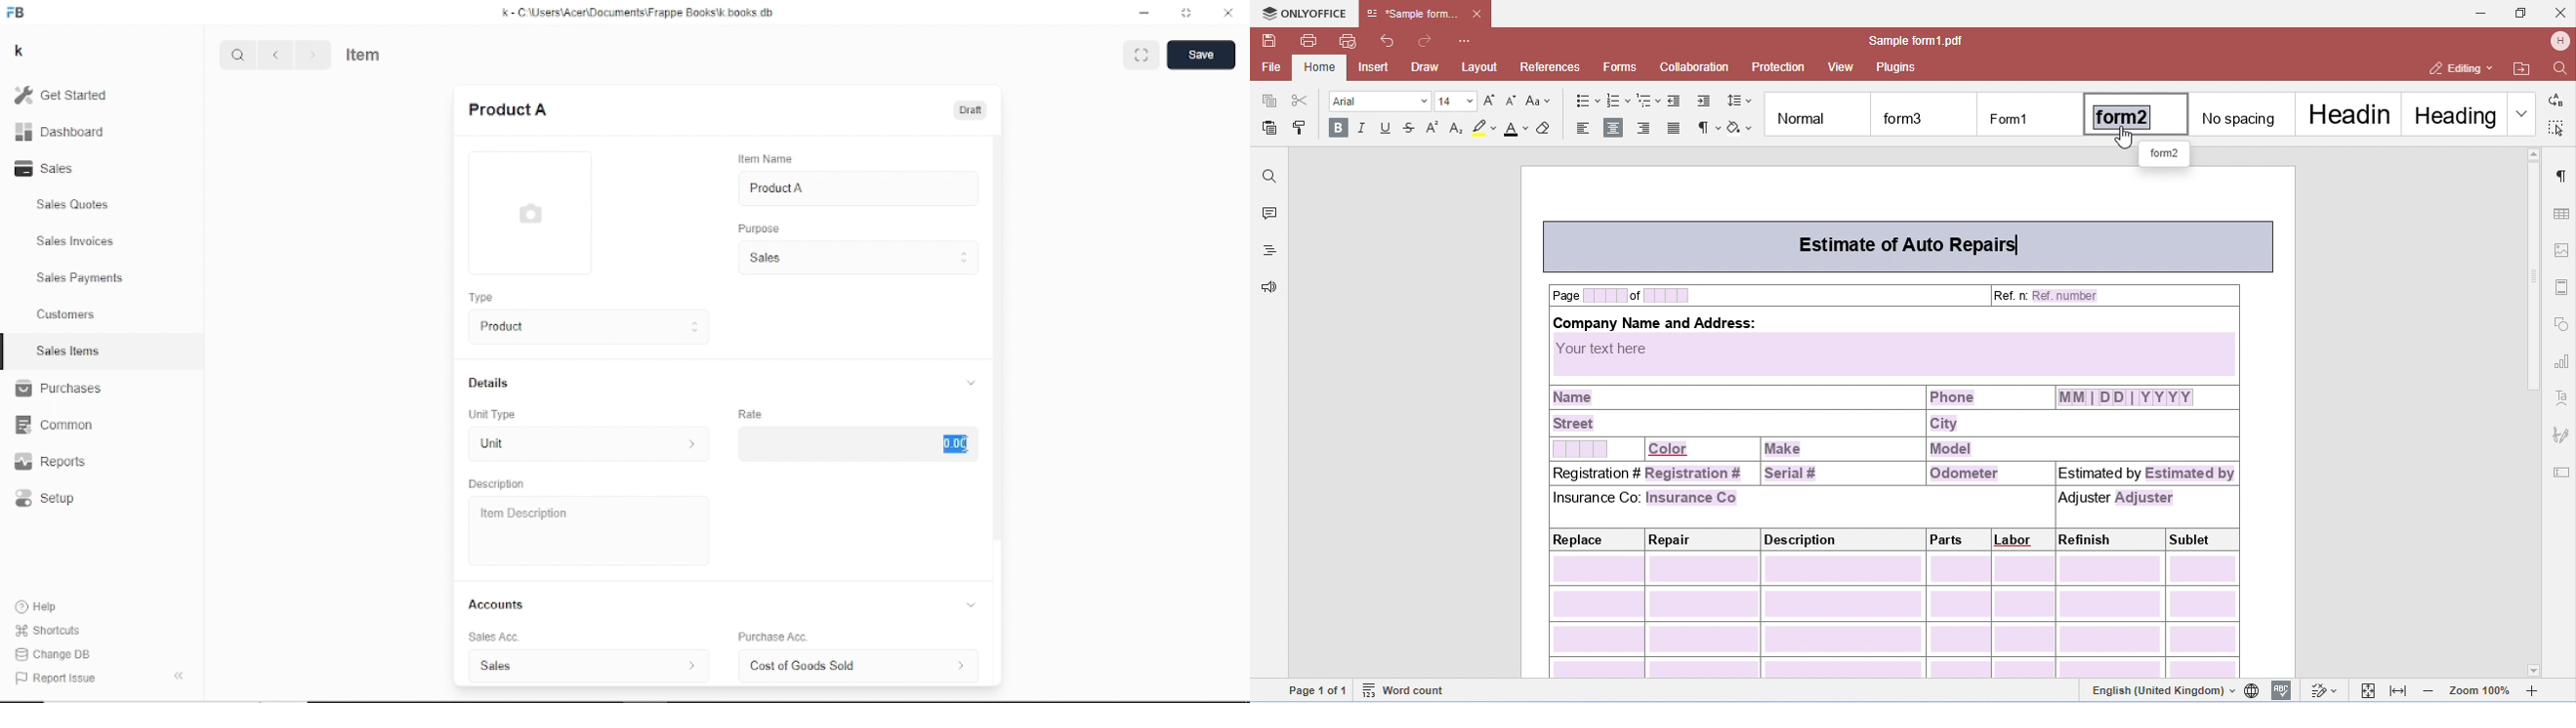 This screenshot has height=728, width=2576. What do you see at coordinates (966, 444) in the screenshot?
I see `Cursor` at bounding box center [966, 444].